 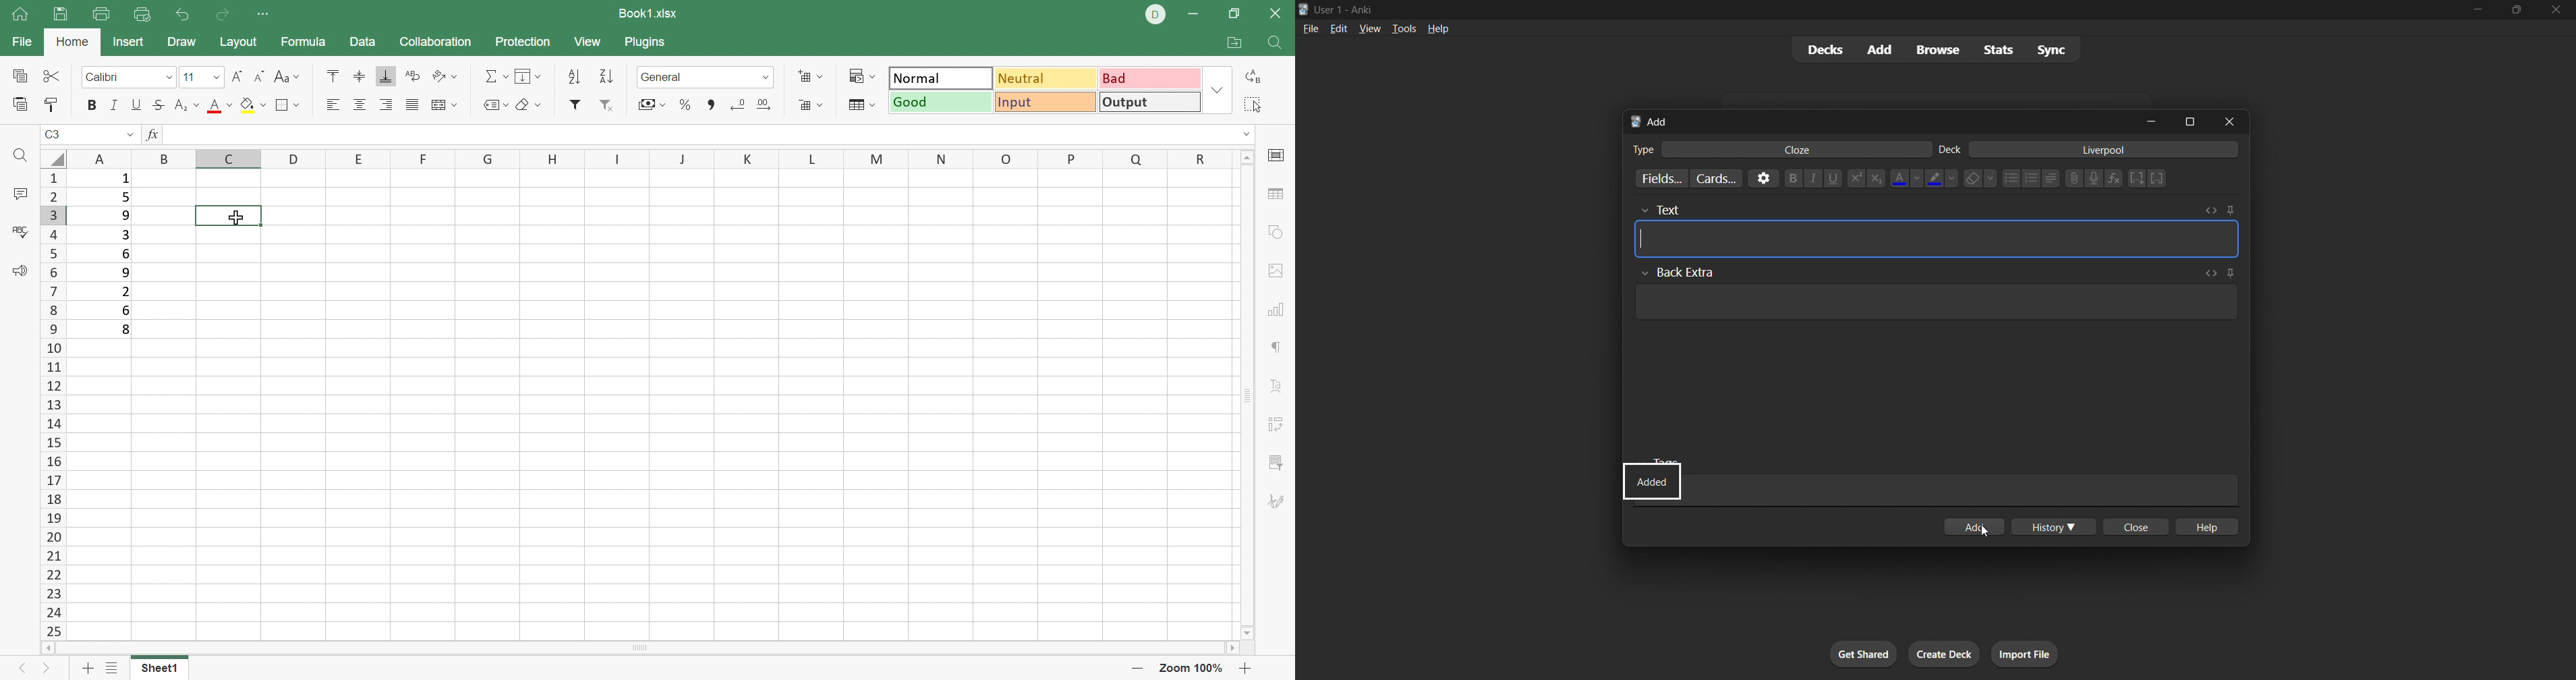 What do you see at coordinates (2479, 11) in the screenshot?
I see `minimize` at bounding box center [2479, 11].